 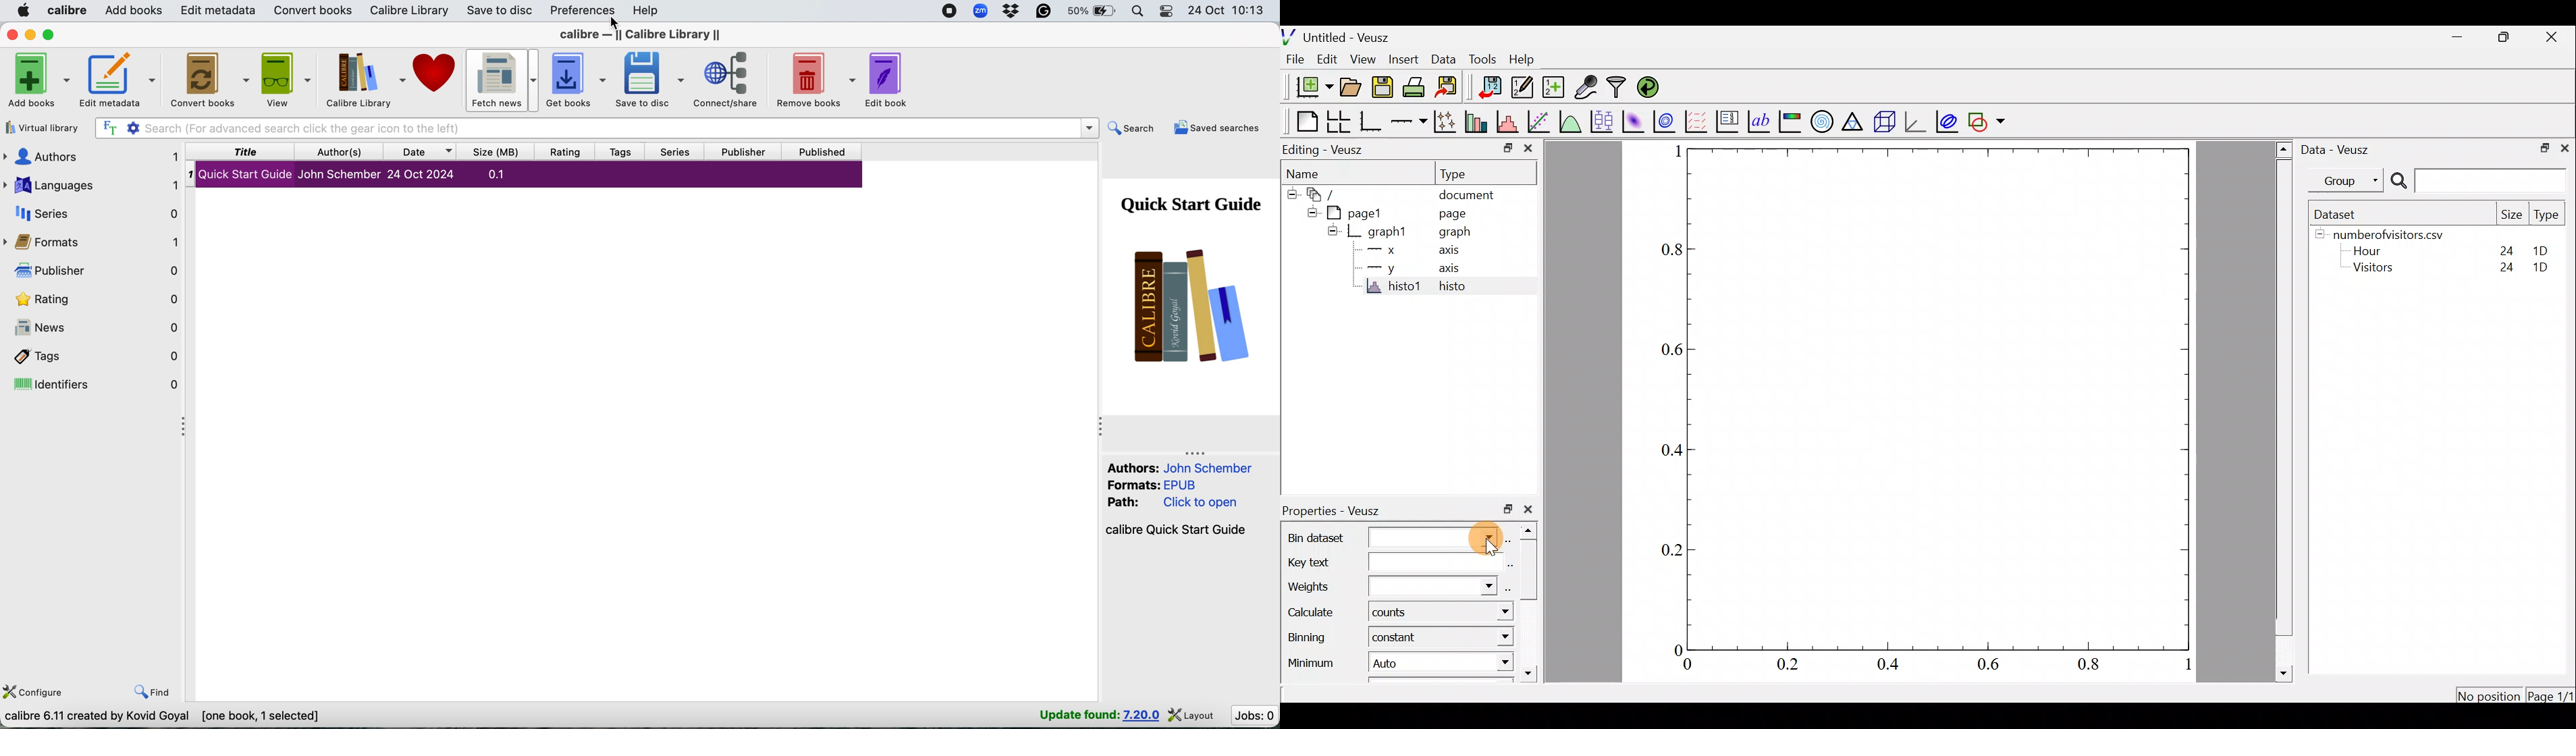 I want to click on Search (For advanced search click the gear icon to the left), so click(x=622, y=128).